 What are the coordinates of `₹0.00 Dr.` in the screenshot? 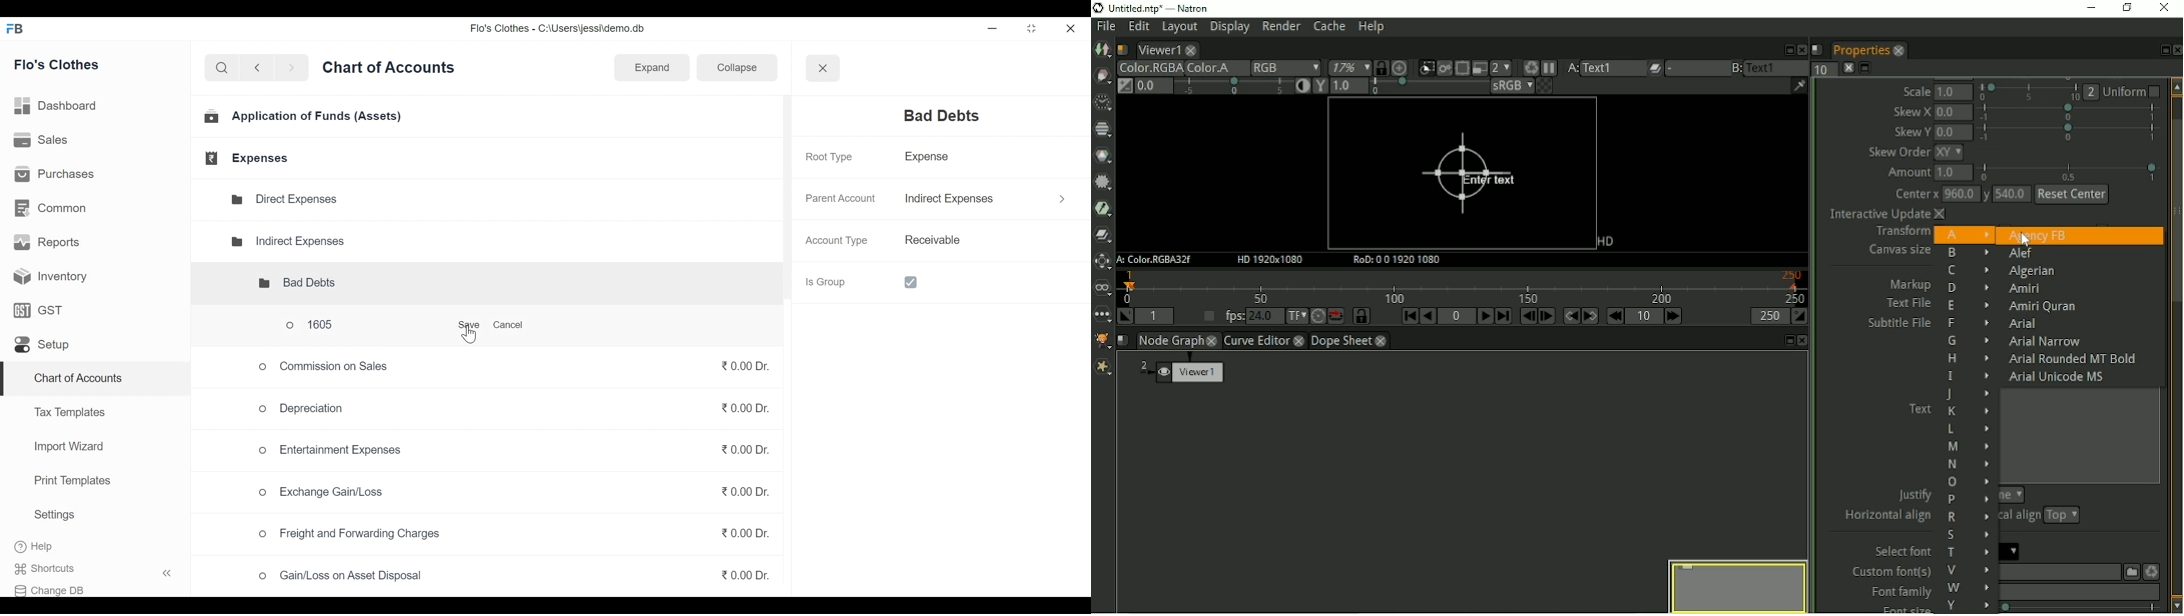 It's located at (737, 446).